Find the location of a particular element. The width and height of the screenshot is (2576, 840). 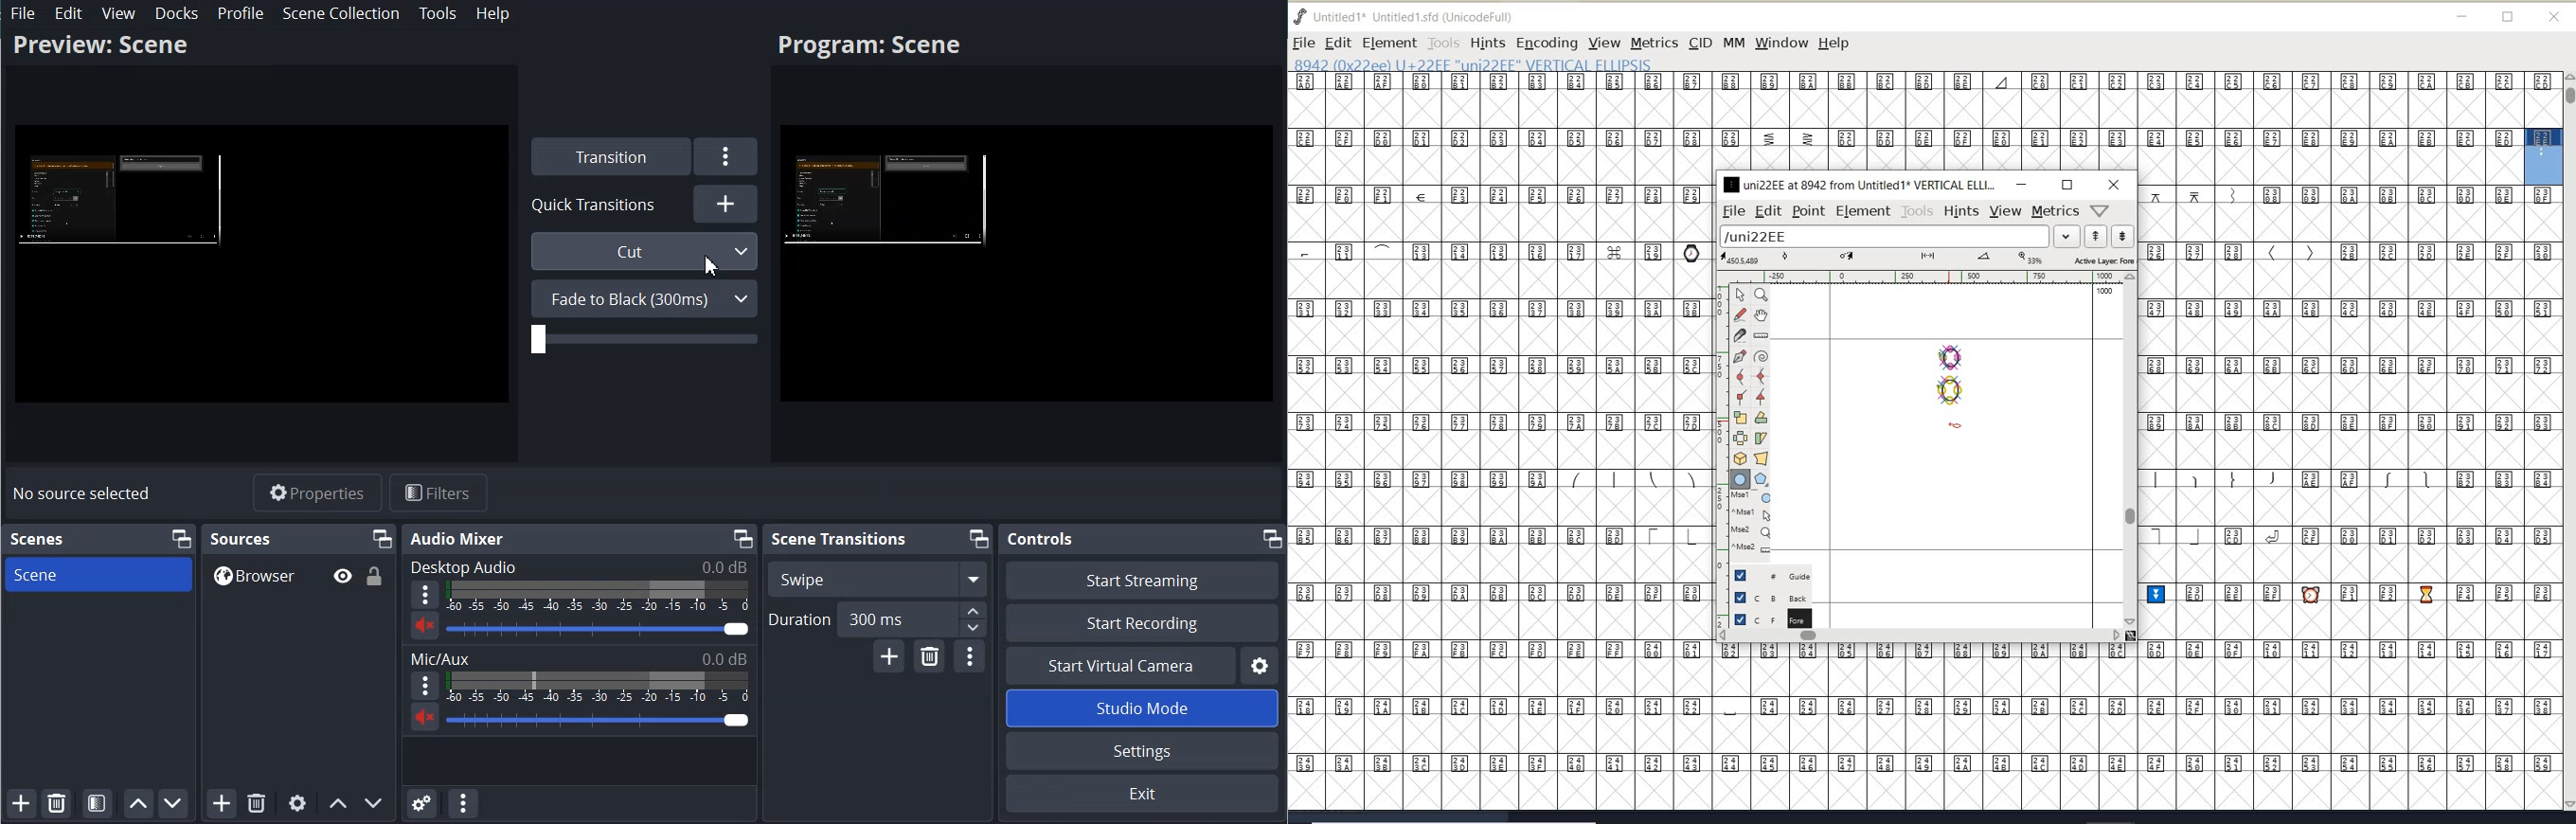

No source selected is located at coordinates (84, 493).